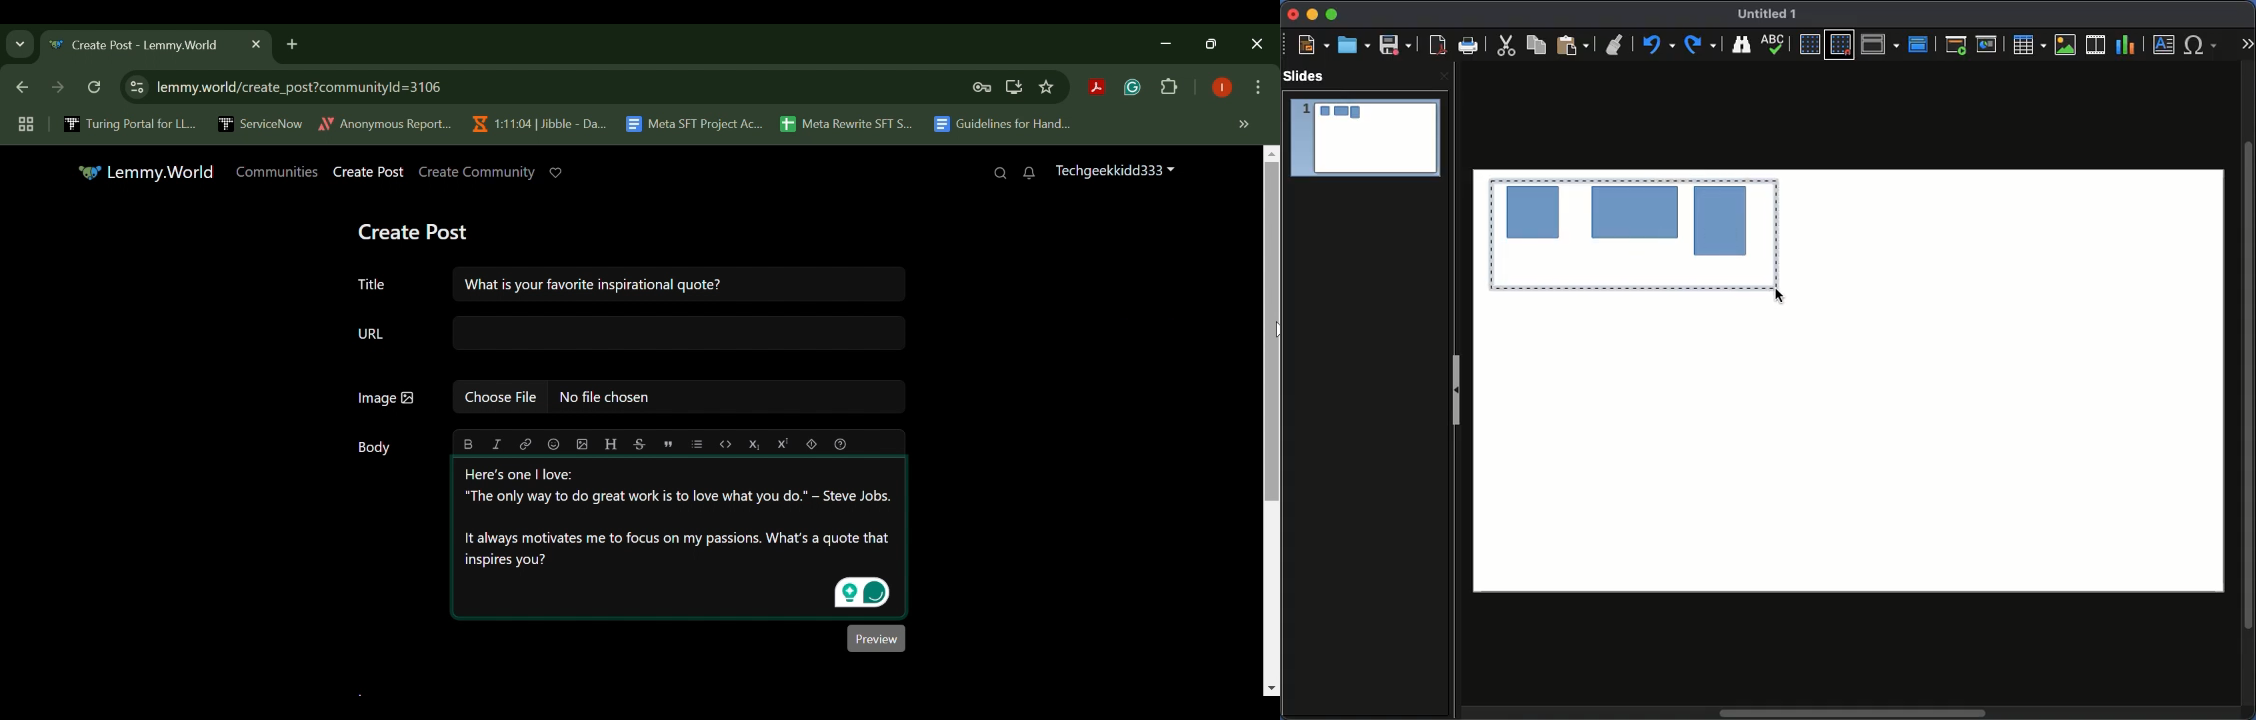 The image size is (2268, 728). Describe the element at coordinates (2247, 39) in the screenshot. I see `More` at that location.